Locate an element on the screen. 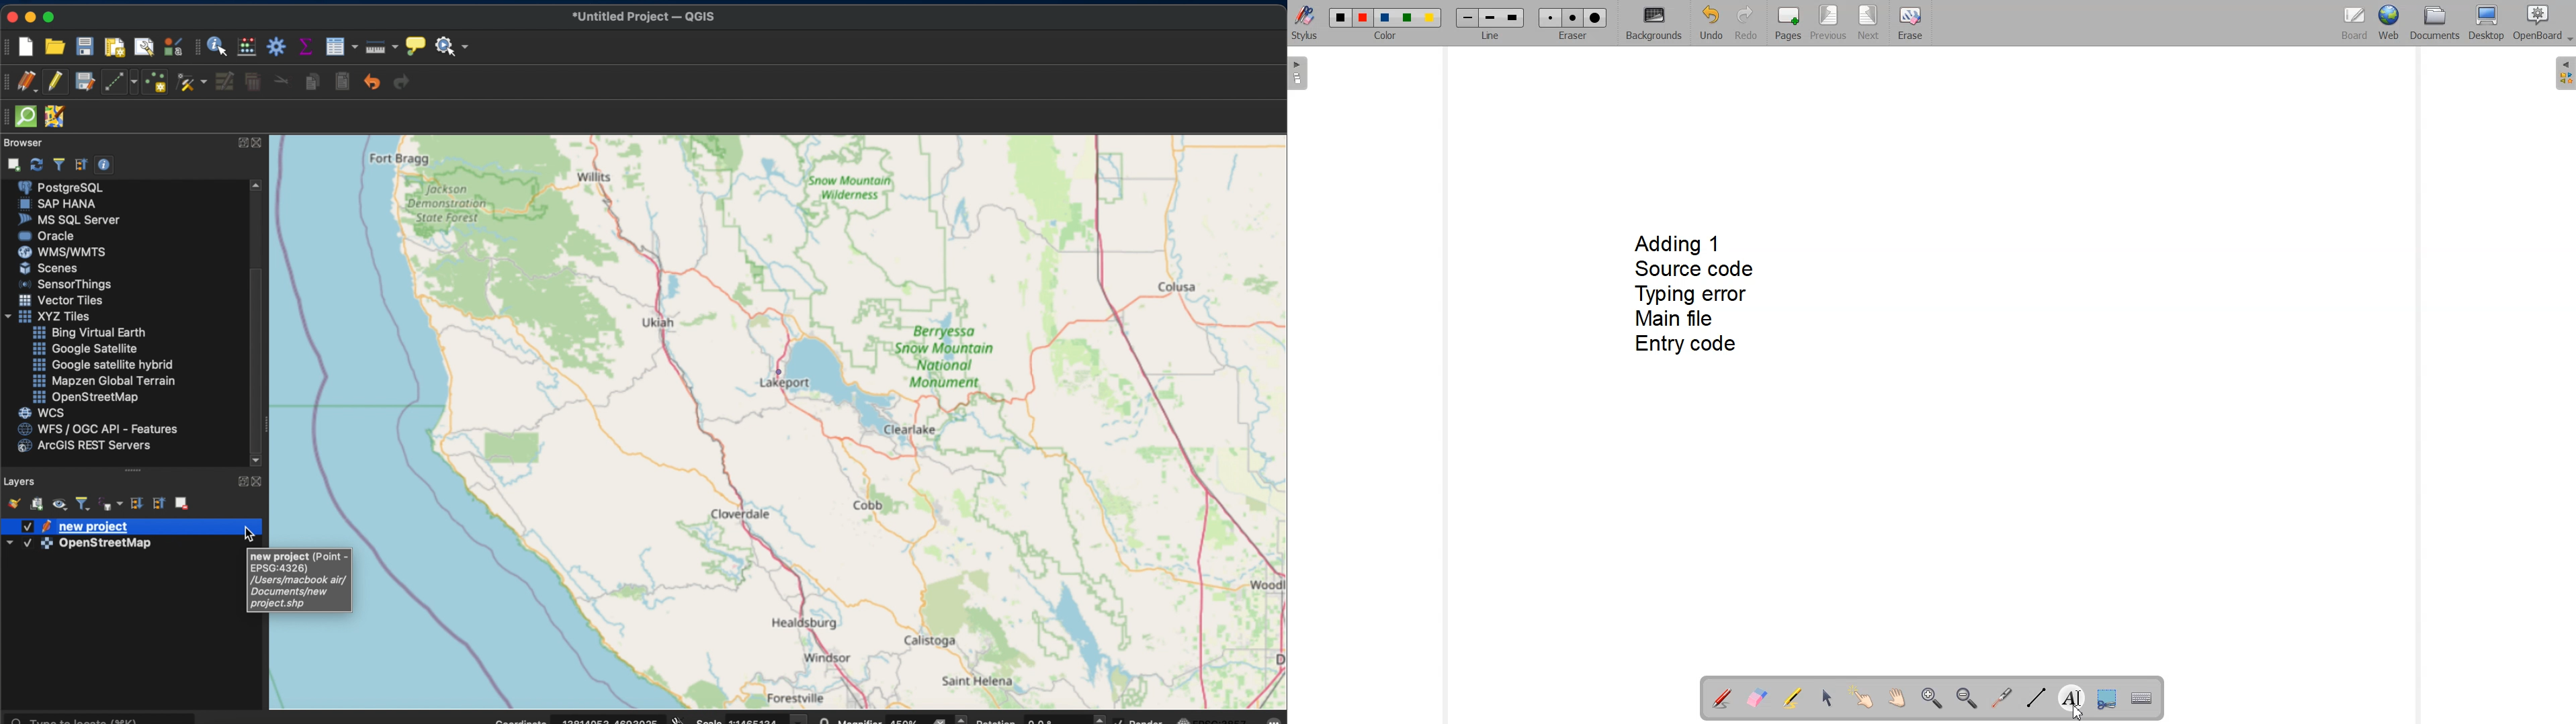 Image resolution: width=2576 pixels, height=728 pixels. Pages is located at coordinates (1789, 23).